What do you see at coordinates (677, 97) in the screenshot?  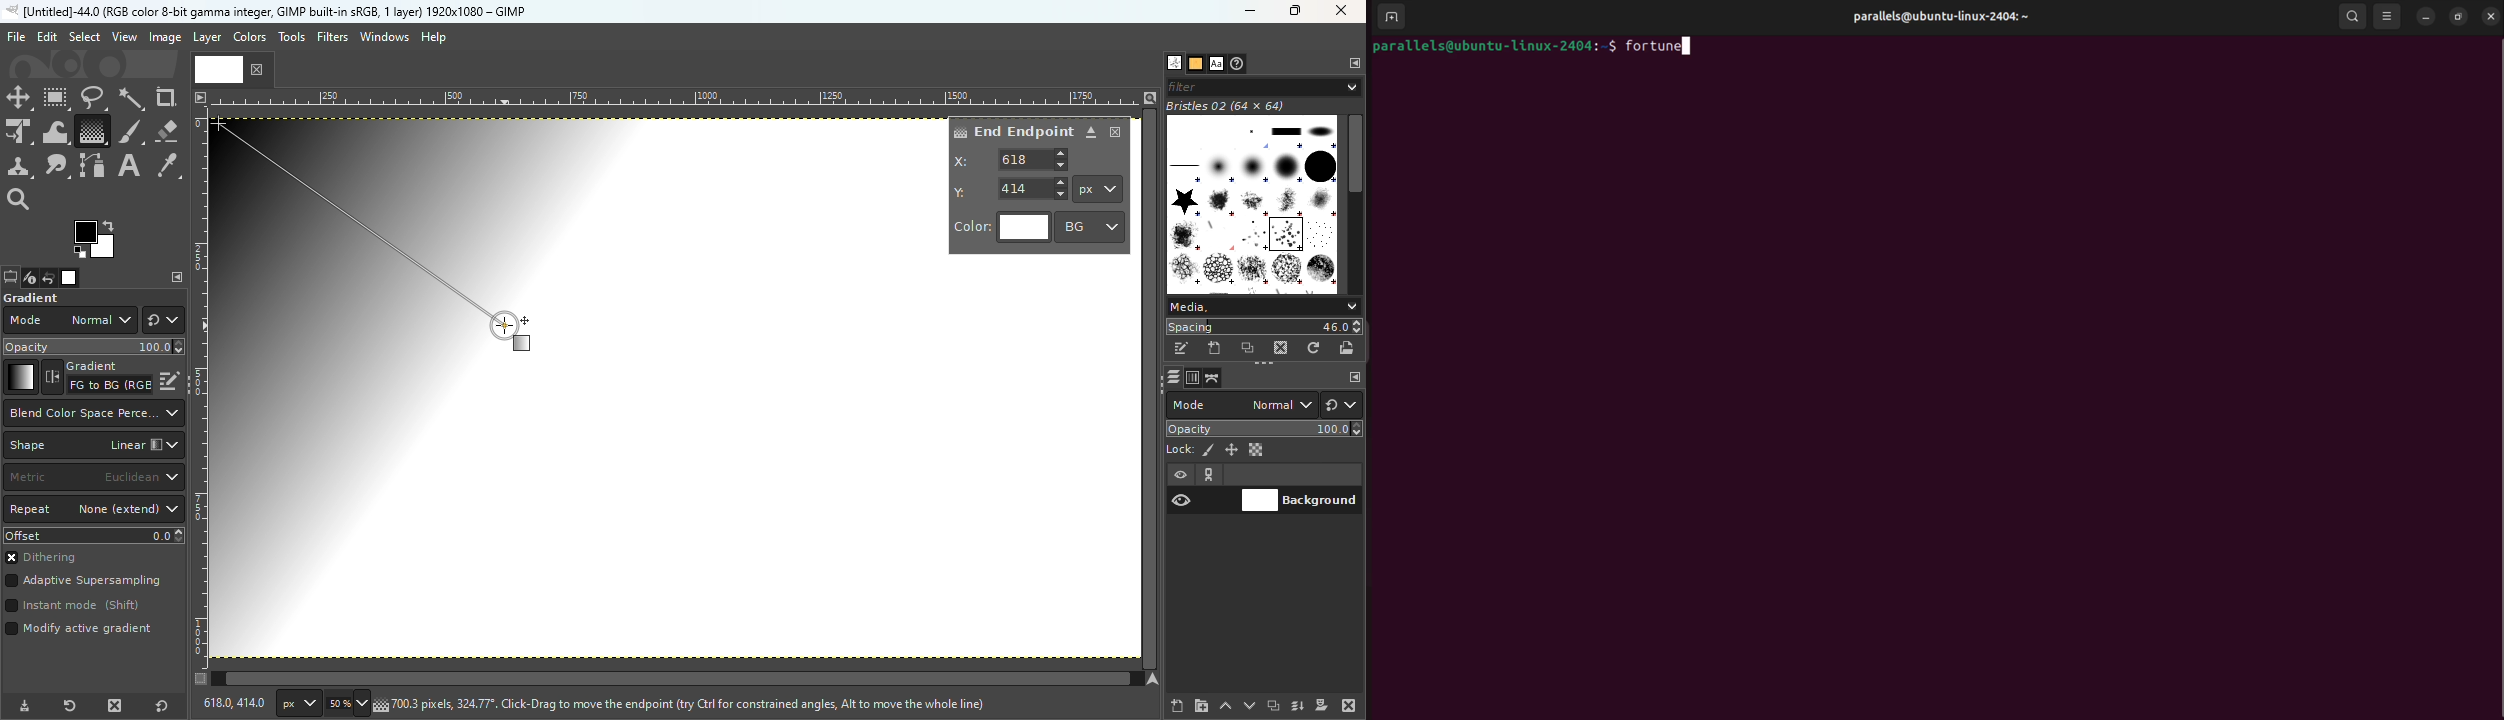 I see `Ruler Measurement` at bounding box center [677, 97].